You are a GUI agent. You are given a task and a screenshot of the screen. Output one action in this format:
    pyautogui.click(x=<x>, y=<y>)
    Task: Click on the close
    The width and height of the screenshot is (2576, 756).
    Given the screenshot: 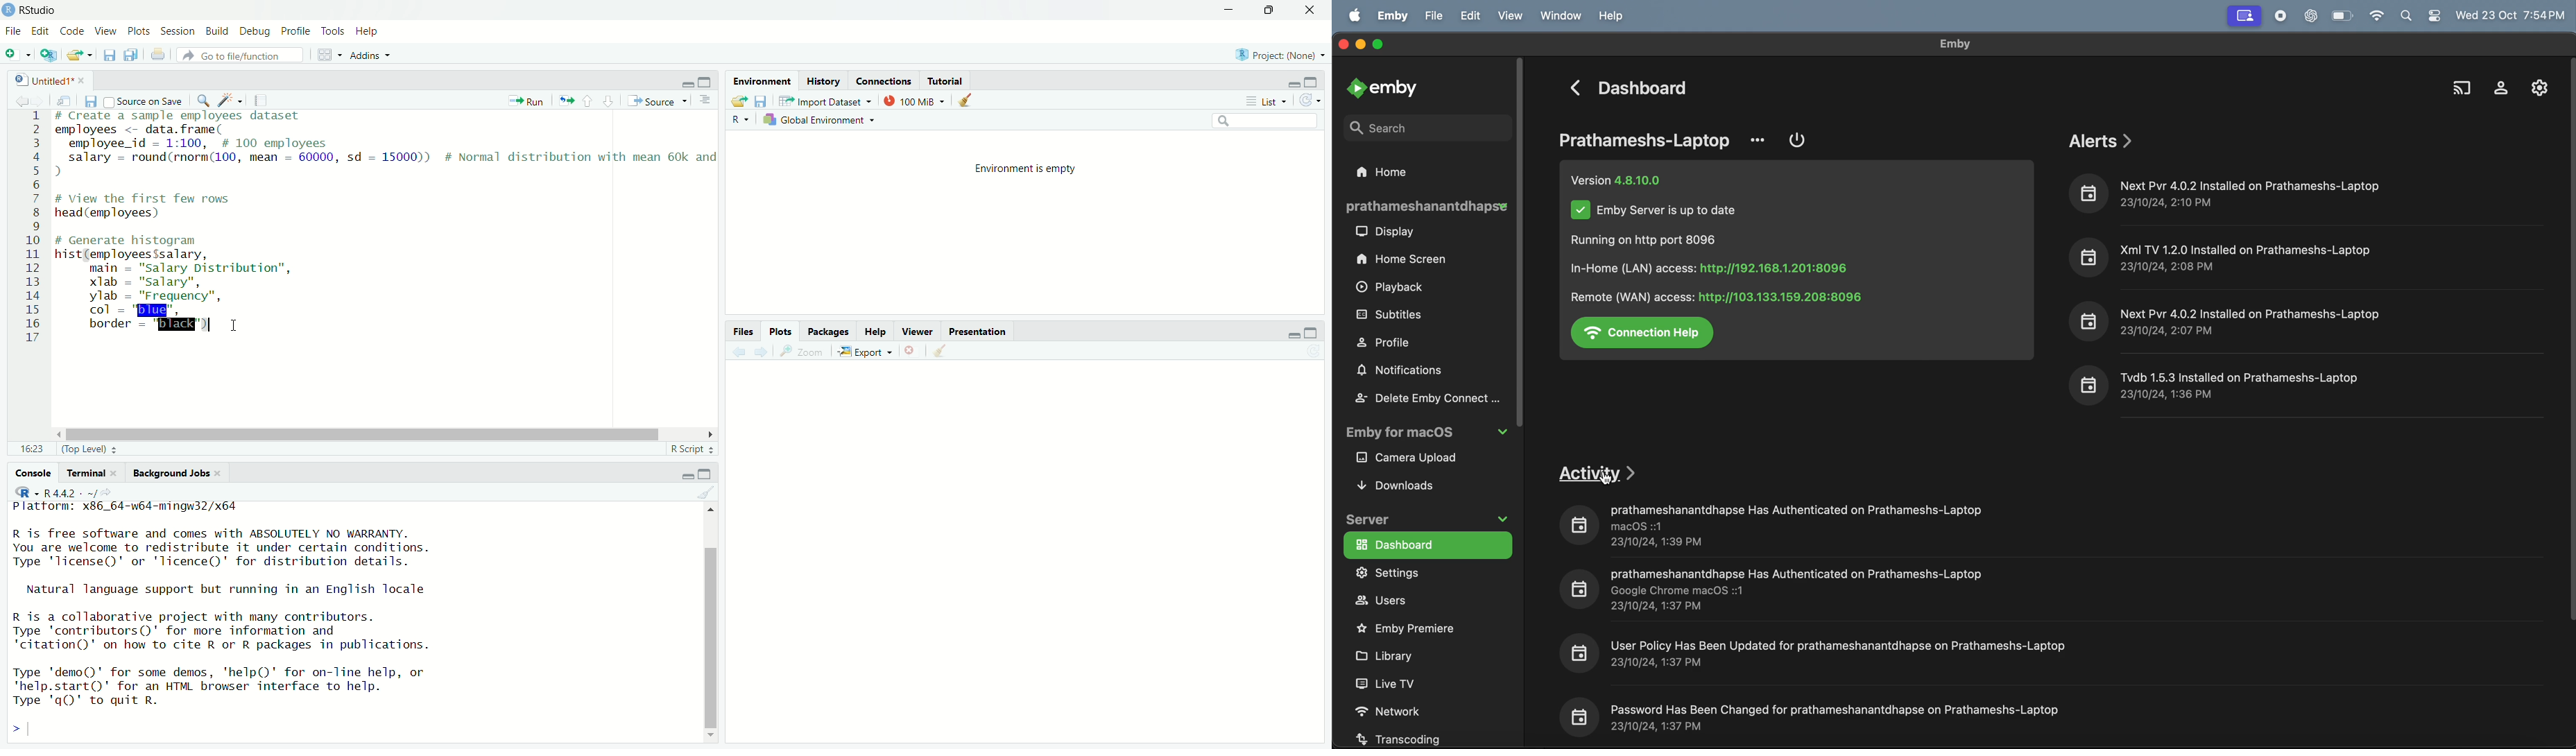 What is the action you would take?
    pyautogui.click(x=83, y=80)
    